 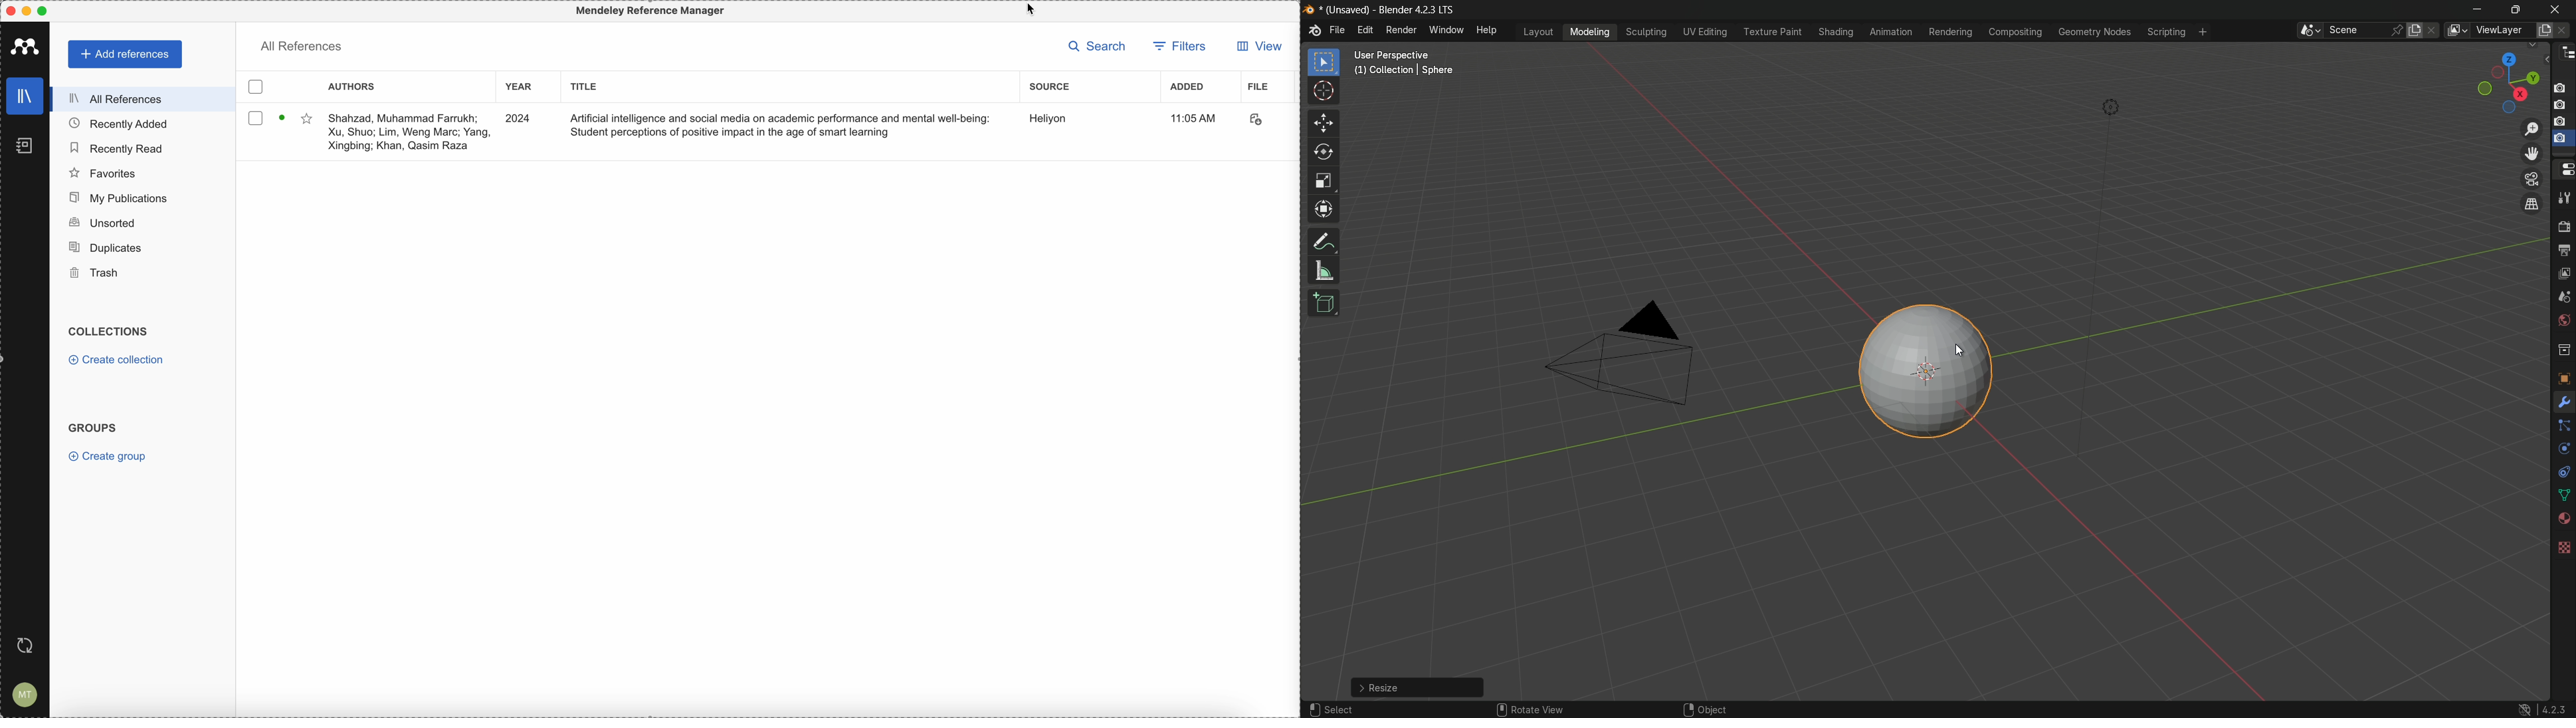 I want to click on tools, so click(x=2564, y=201).